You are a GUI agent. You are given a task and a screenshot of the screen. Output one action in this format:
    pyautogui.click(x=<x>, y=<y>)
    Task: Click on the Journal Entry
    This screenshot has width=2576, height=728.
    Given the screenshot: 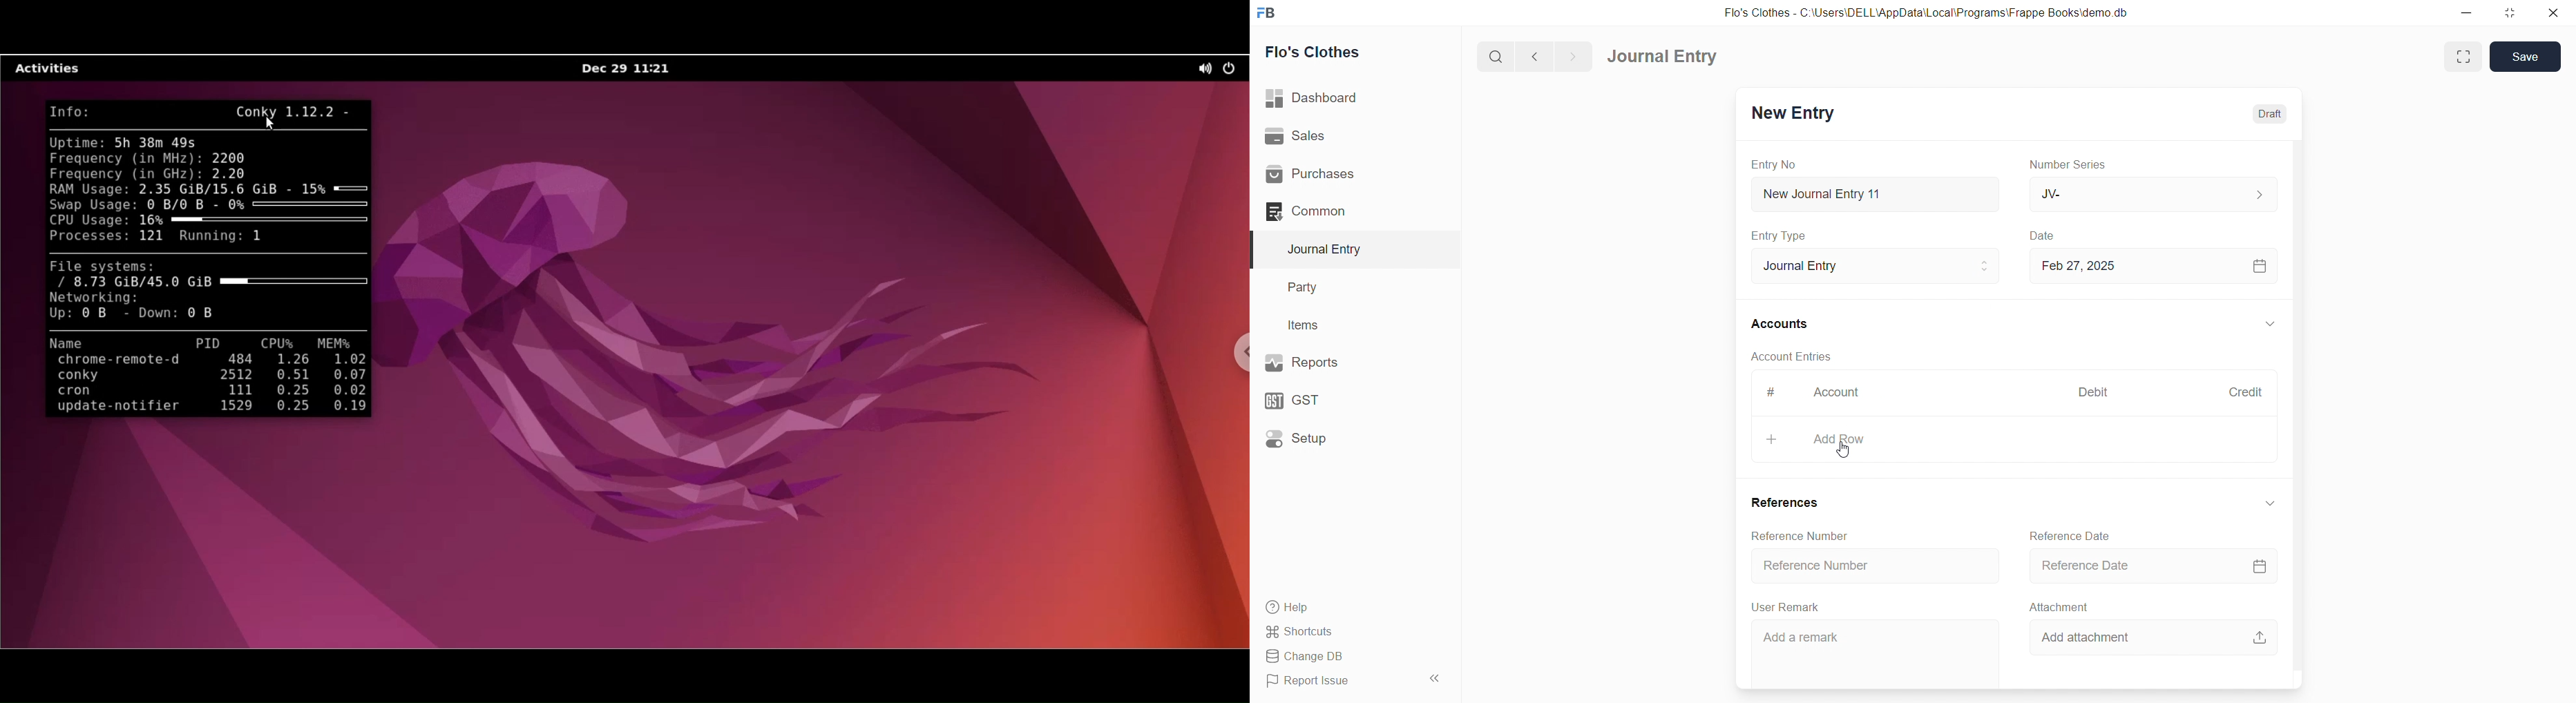 What is the action you would take?
    pyautogui.click(x=1328, y=249)
    